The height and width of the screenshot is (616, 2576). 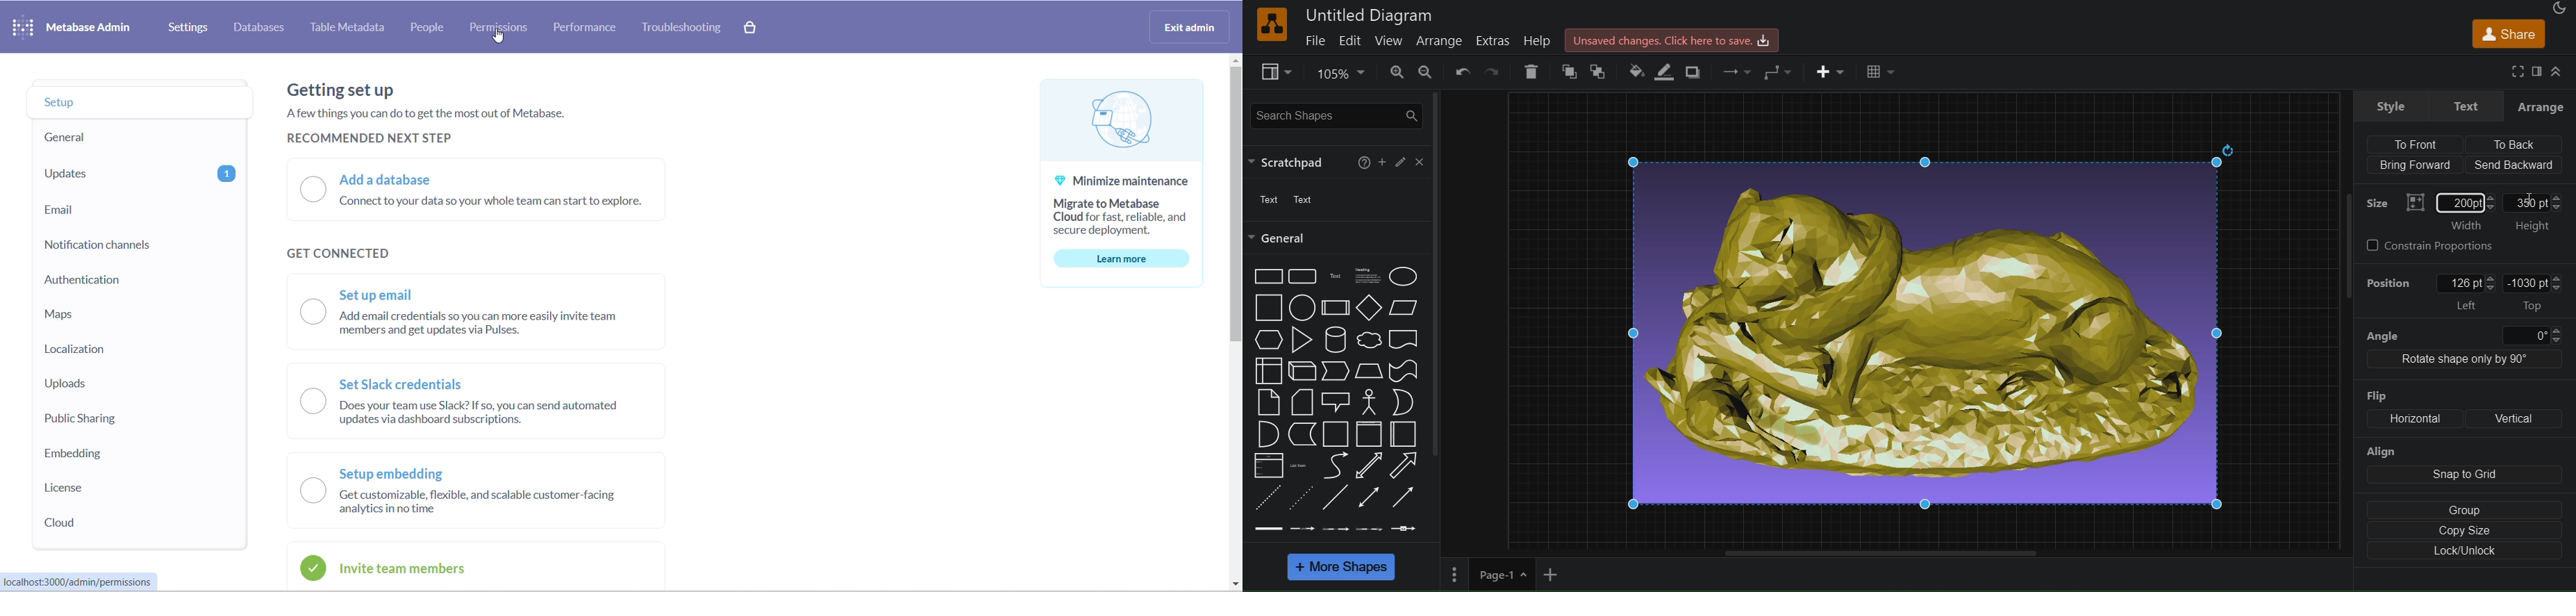 What do you see at coordinates (2389, 281) in the screenshot?
I see `Position` at bounding box center [2389, 281].